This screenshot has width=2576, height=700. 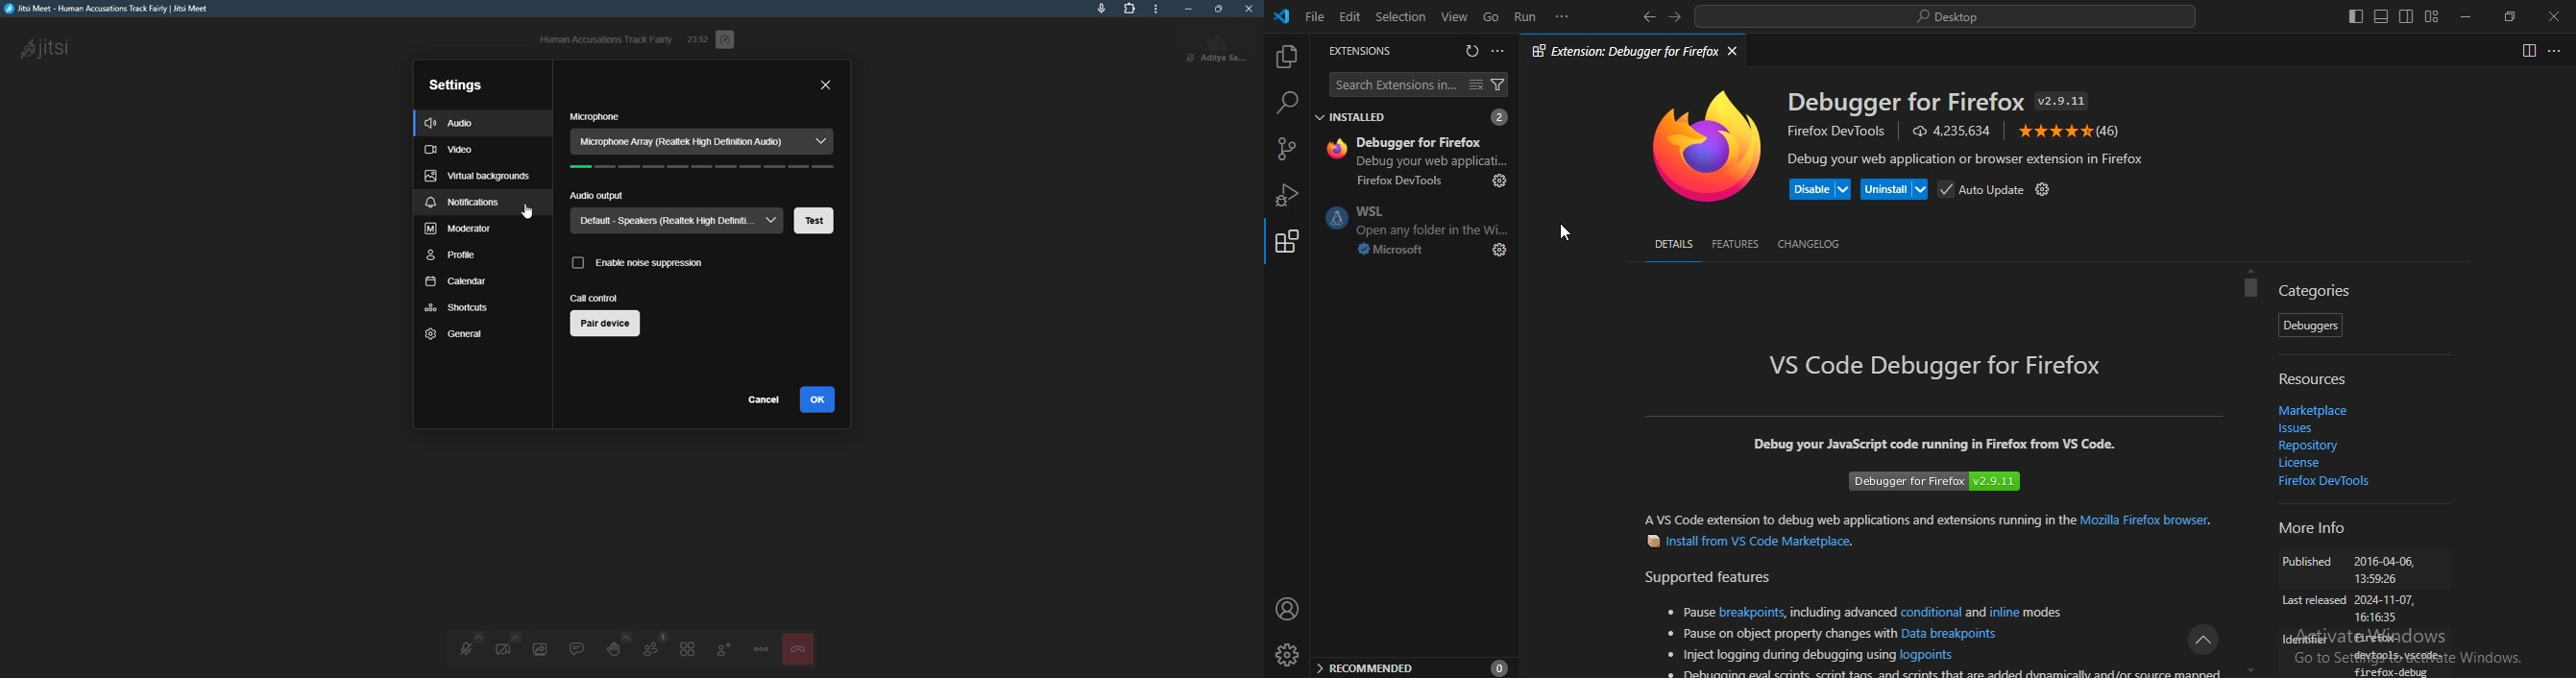 I want to click on Debug your JavaScript code running in Firefox from VS Code., so click(x=1939, y=445).